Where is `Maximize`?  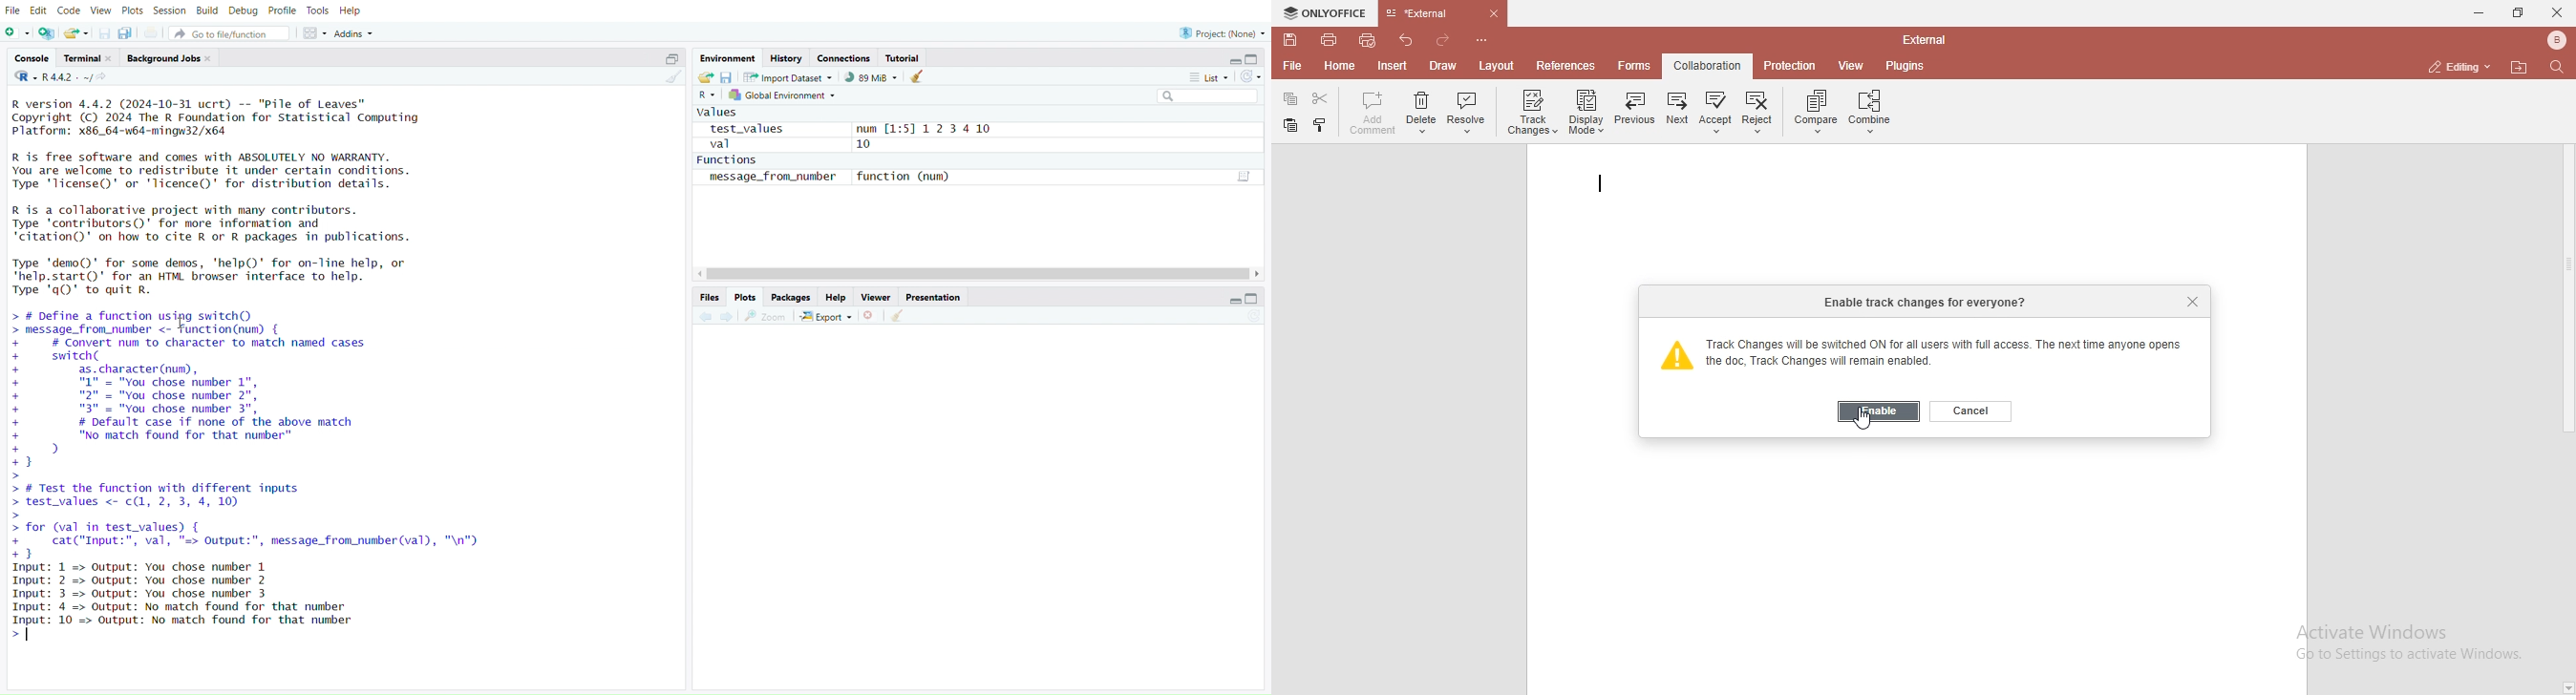
Maximize is located at coordinates (1255, 60).